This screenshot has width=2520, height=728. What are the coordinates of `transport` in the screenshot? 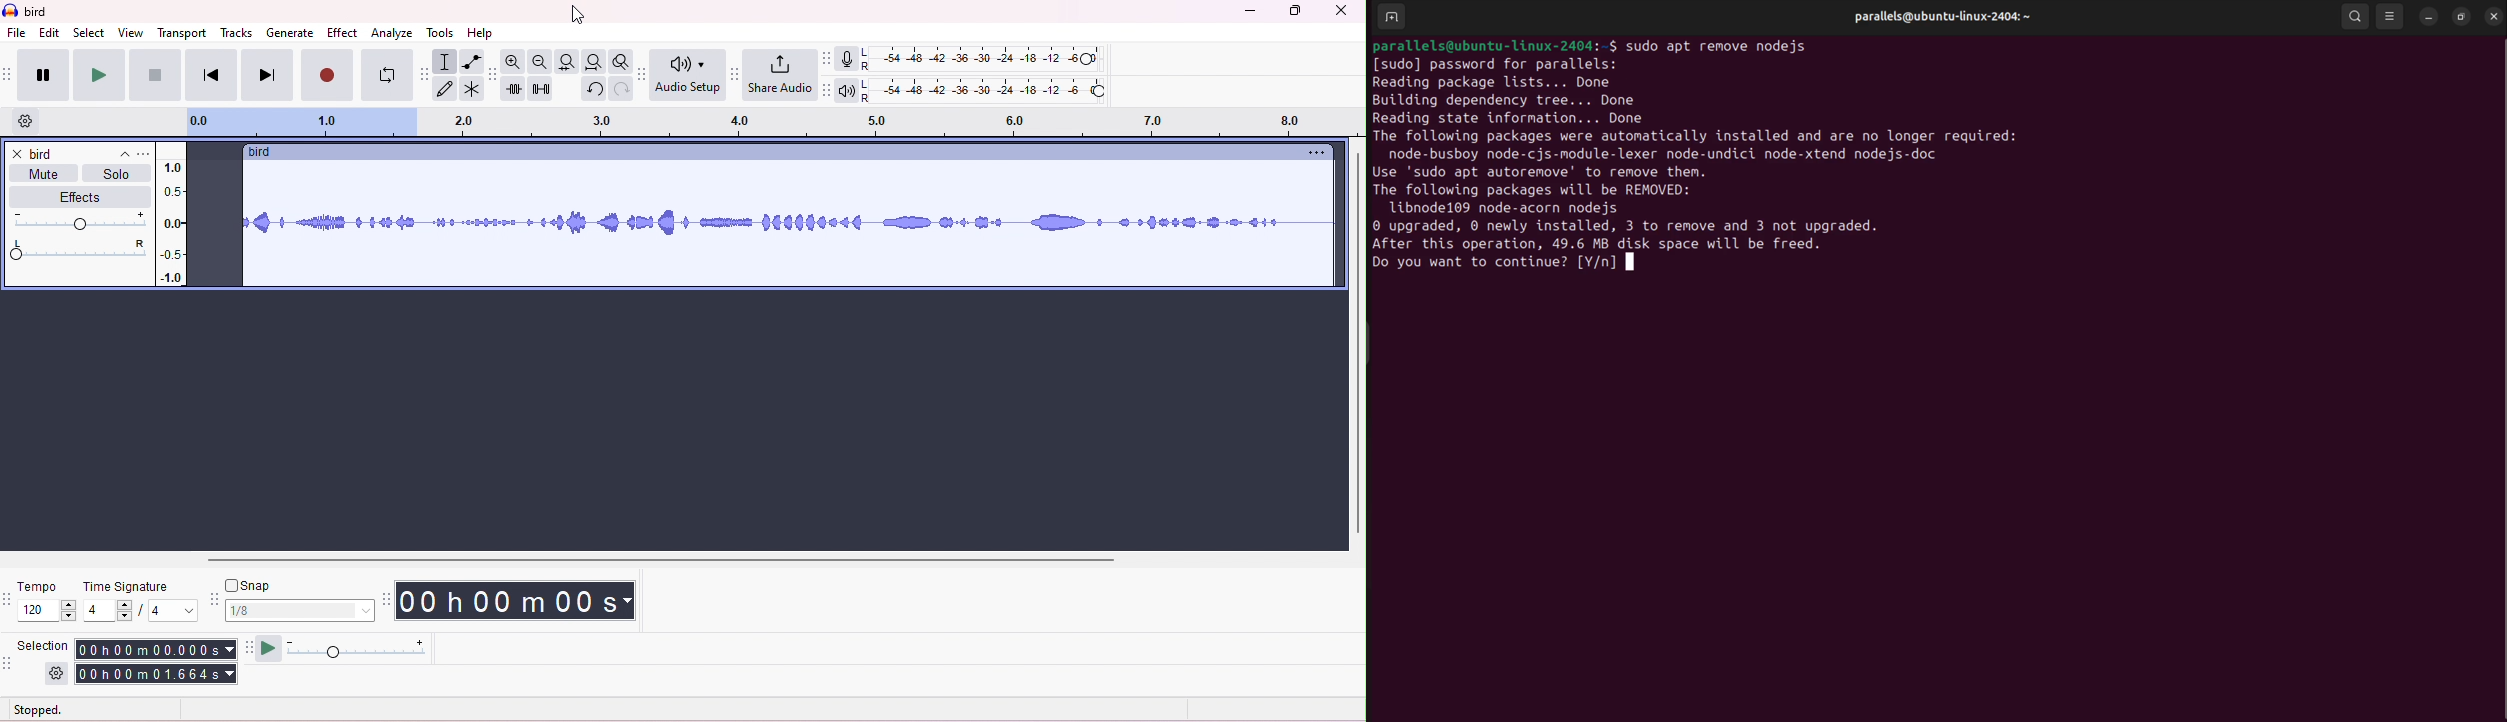 It's located at (184, 32).